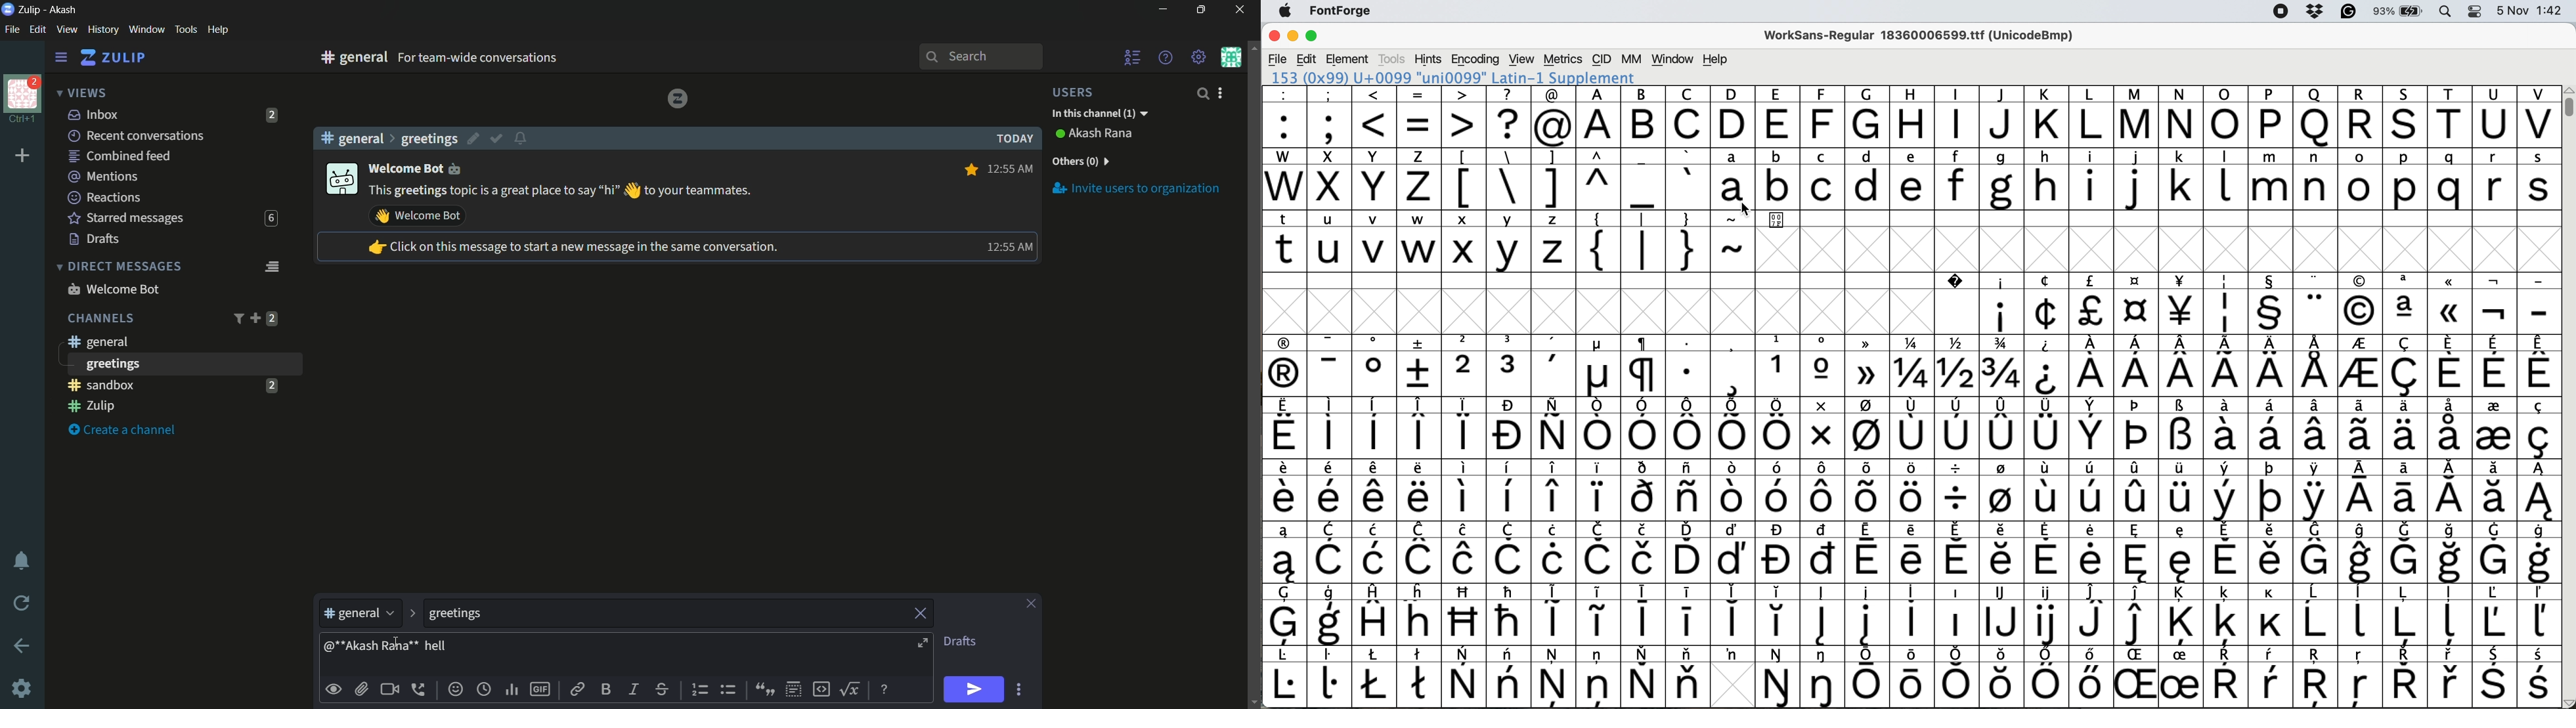 The image size is (2576, 728). I want to click on i, so click(2092, 180).